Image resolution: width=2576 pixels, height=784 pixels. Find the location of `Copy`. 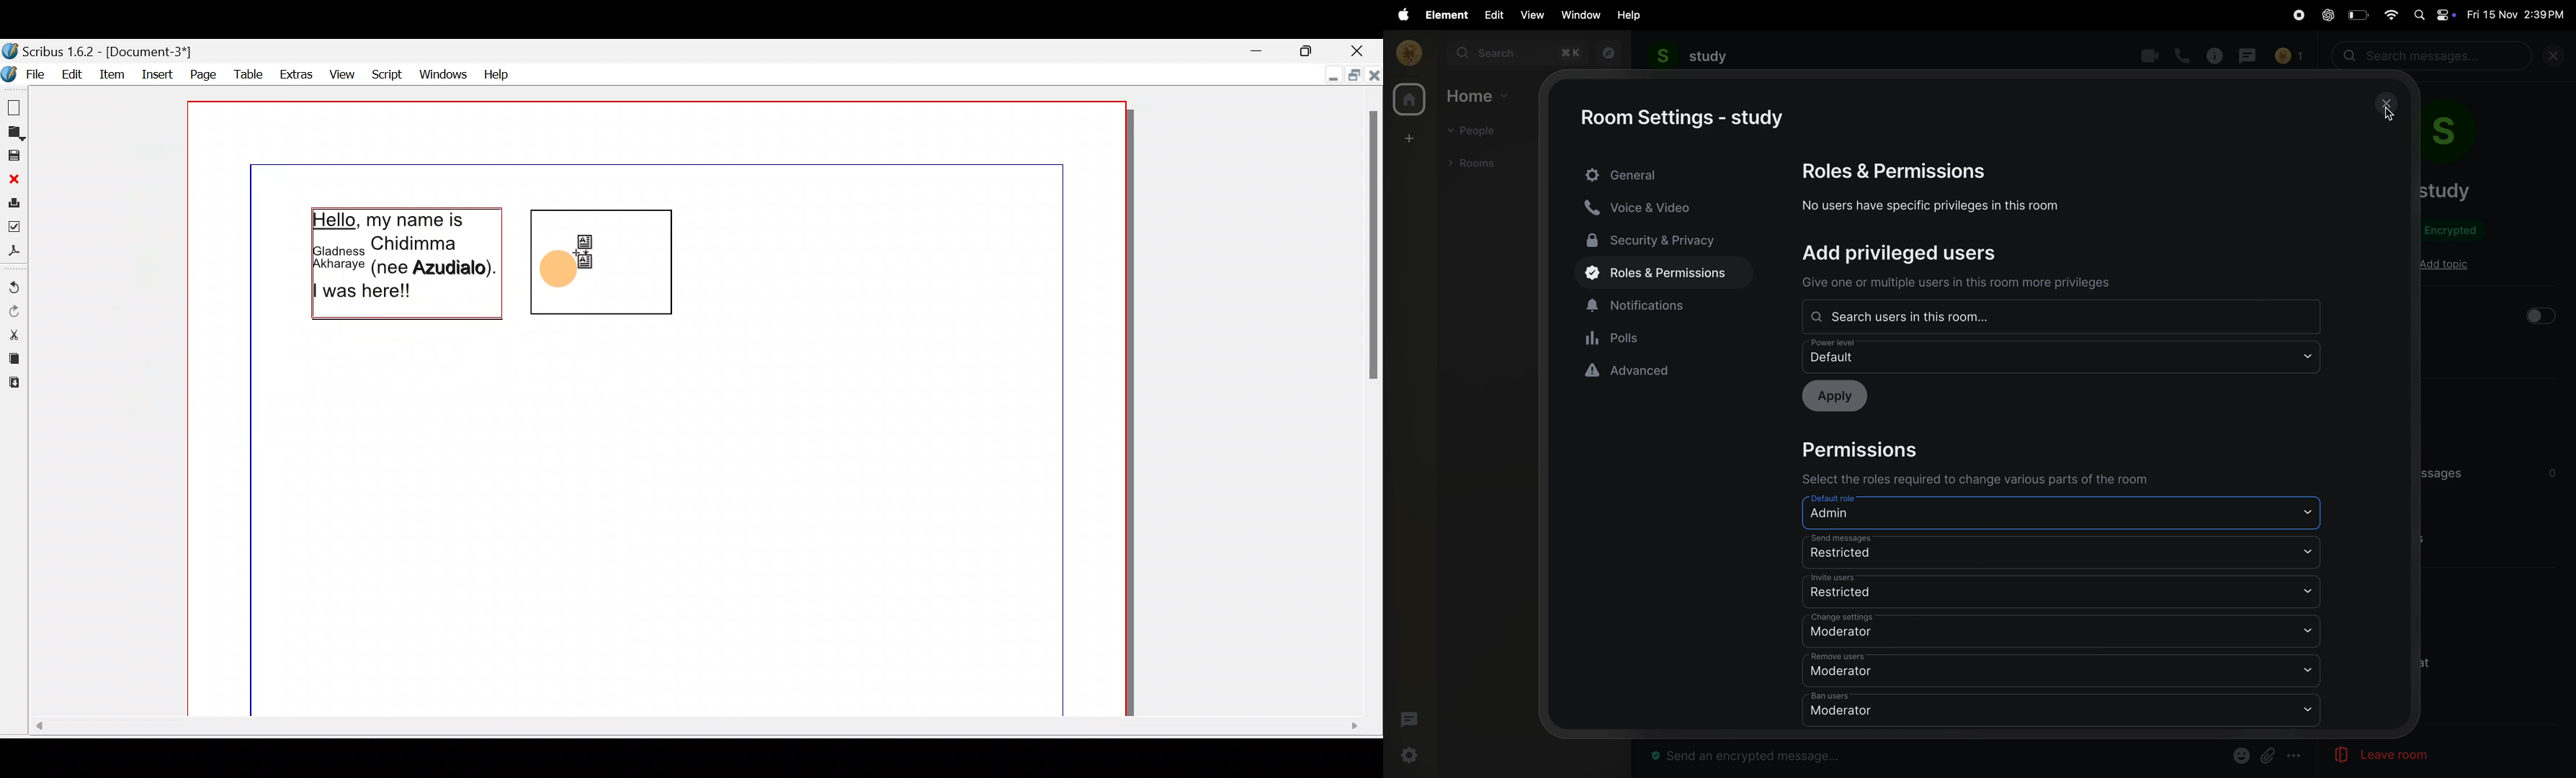

Copy is located at coordinates (14, 359).